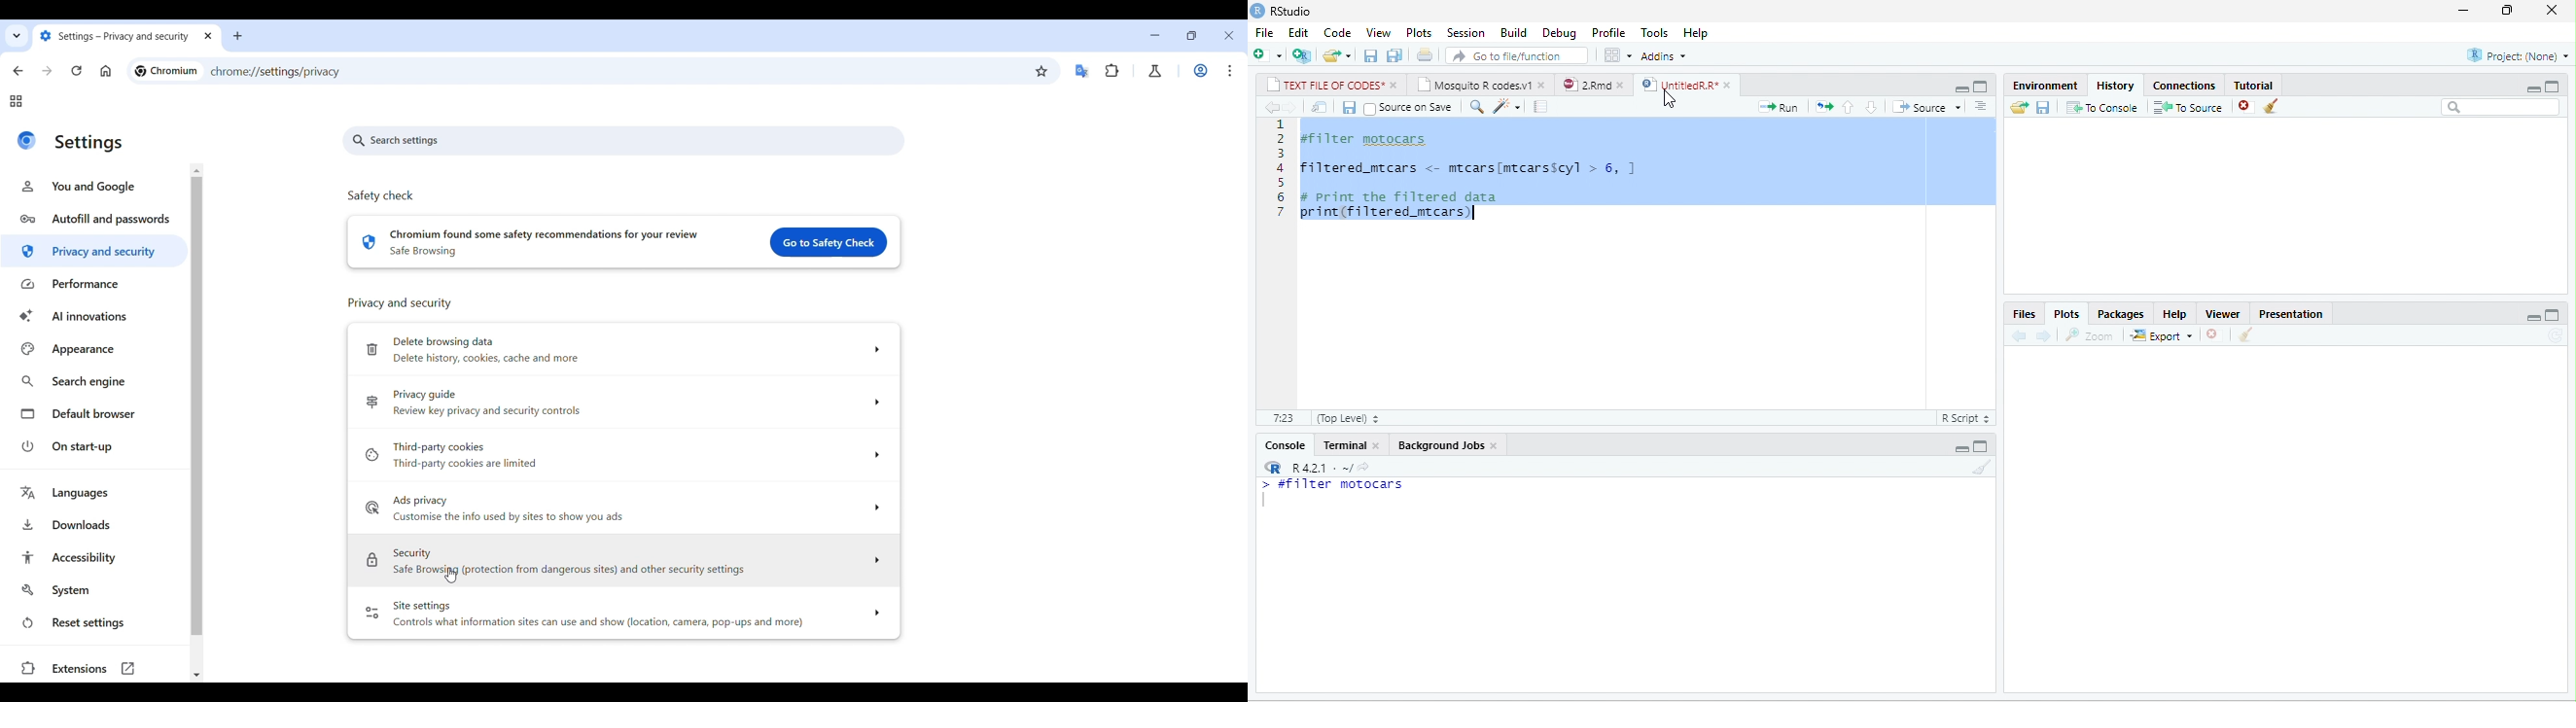  Describe the element at coordinates (2532, 88) in the screenshot. I see `minimize` at that location.